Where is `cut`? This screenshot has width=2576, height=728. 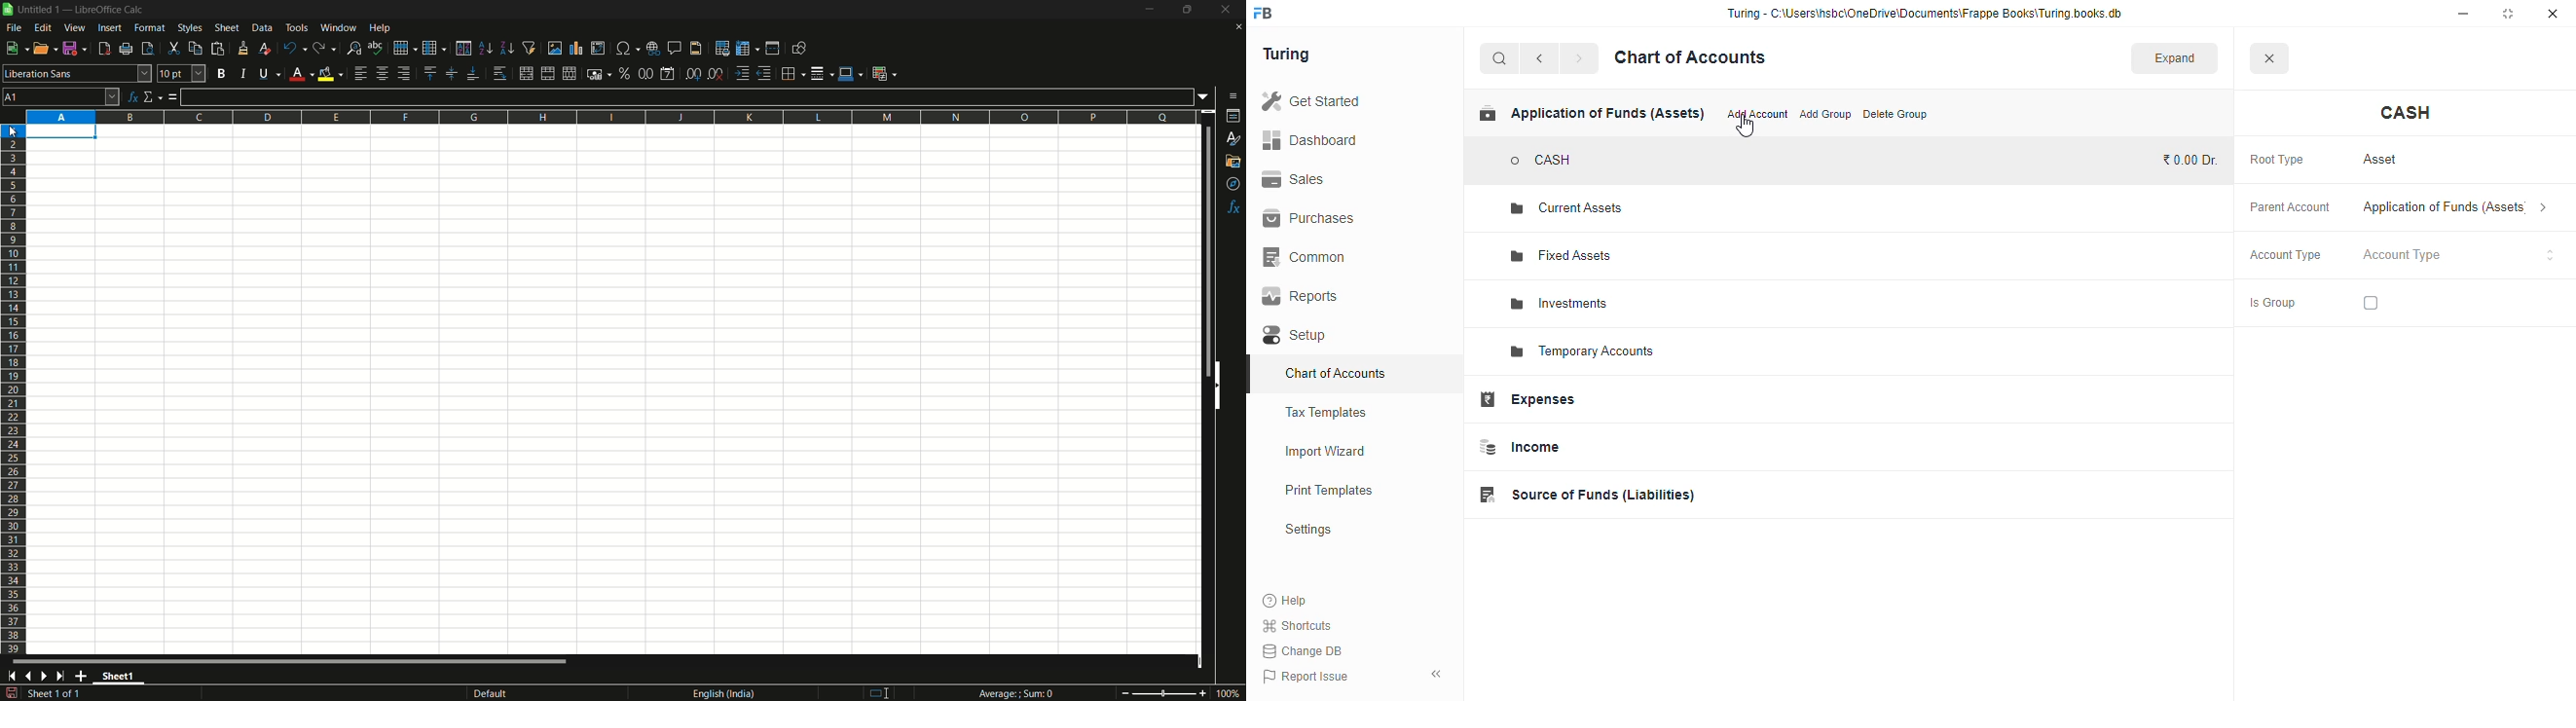 cut is located at coordinates (173, 48).